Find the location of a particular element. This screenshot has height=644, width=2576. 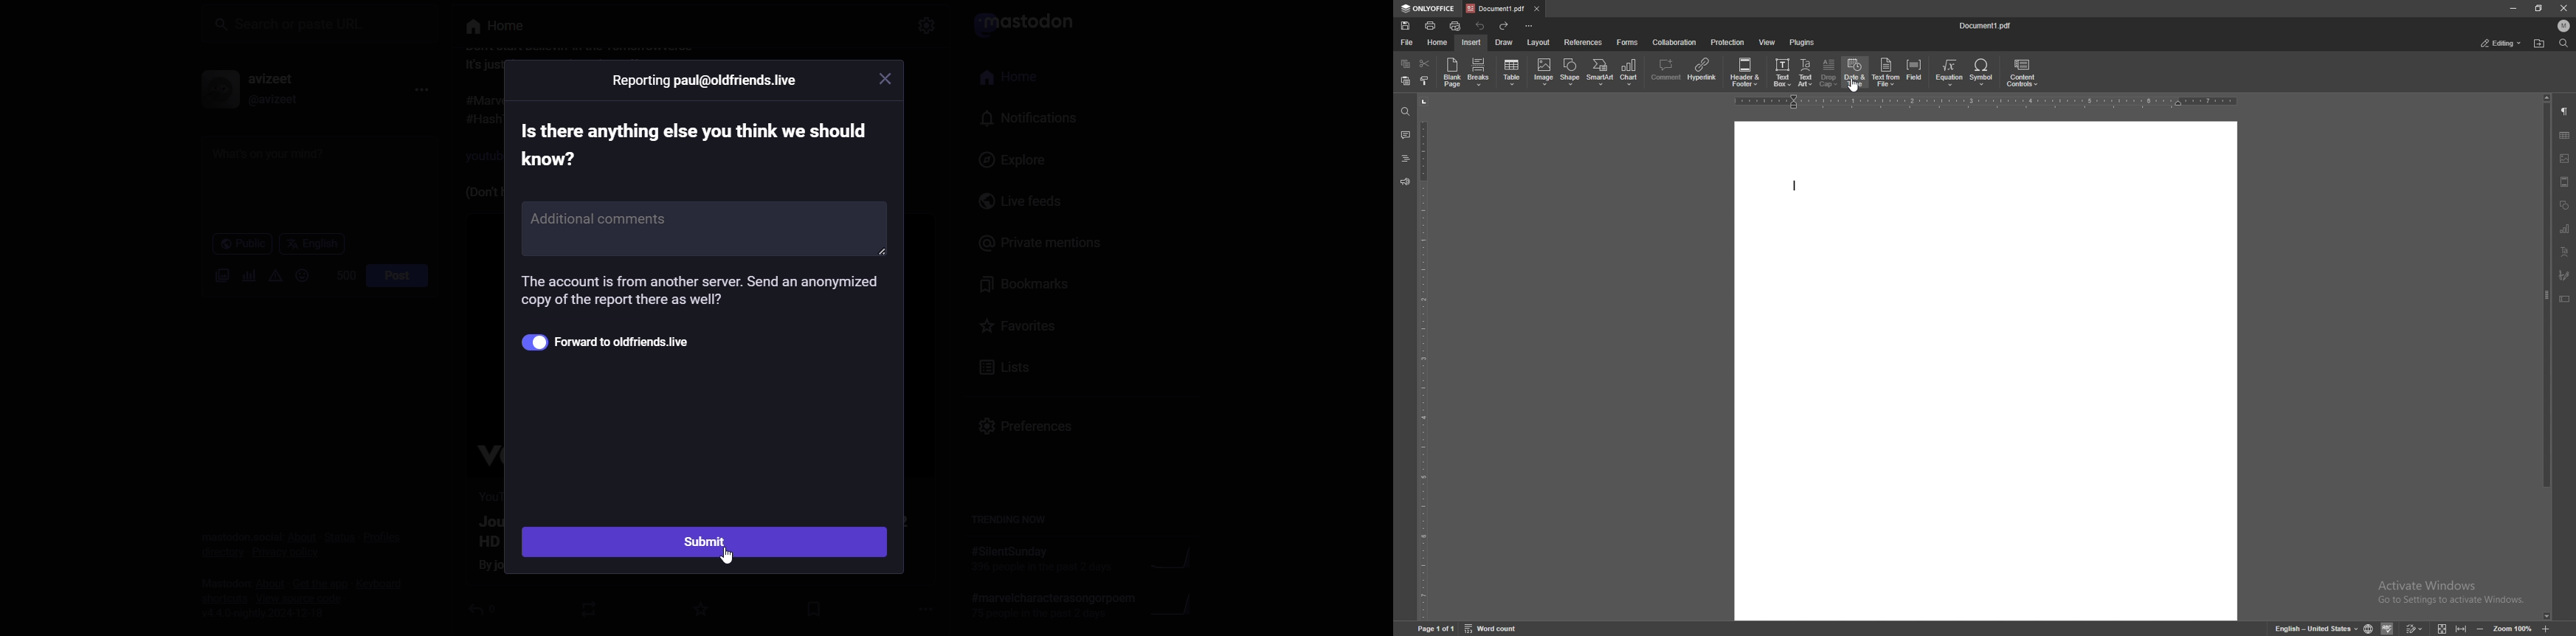

redo is located at coordinates (1505, 26).